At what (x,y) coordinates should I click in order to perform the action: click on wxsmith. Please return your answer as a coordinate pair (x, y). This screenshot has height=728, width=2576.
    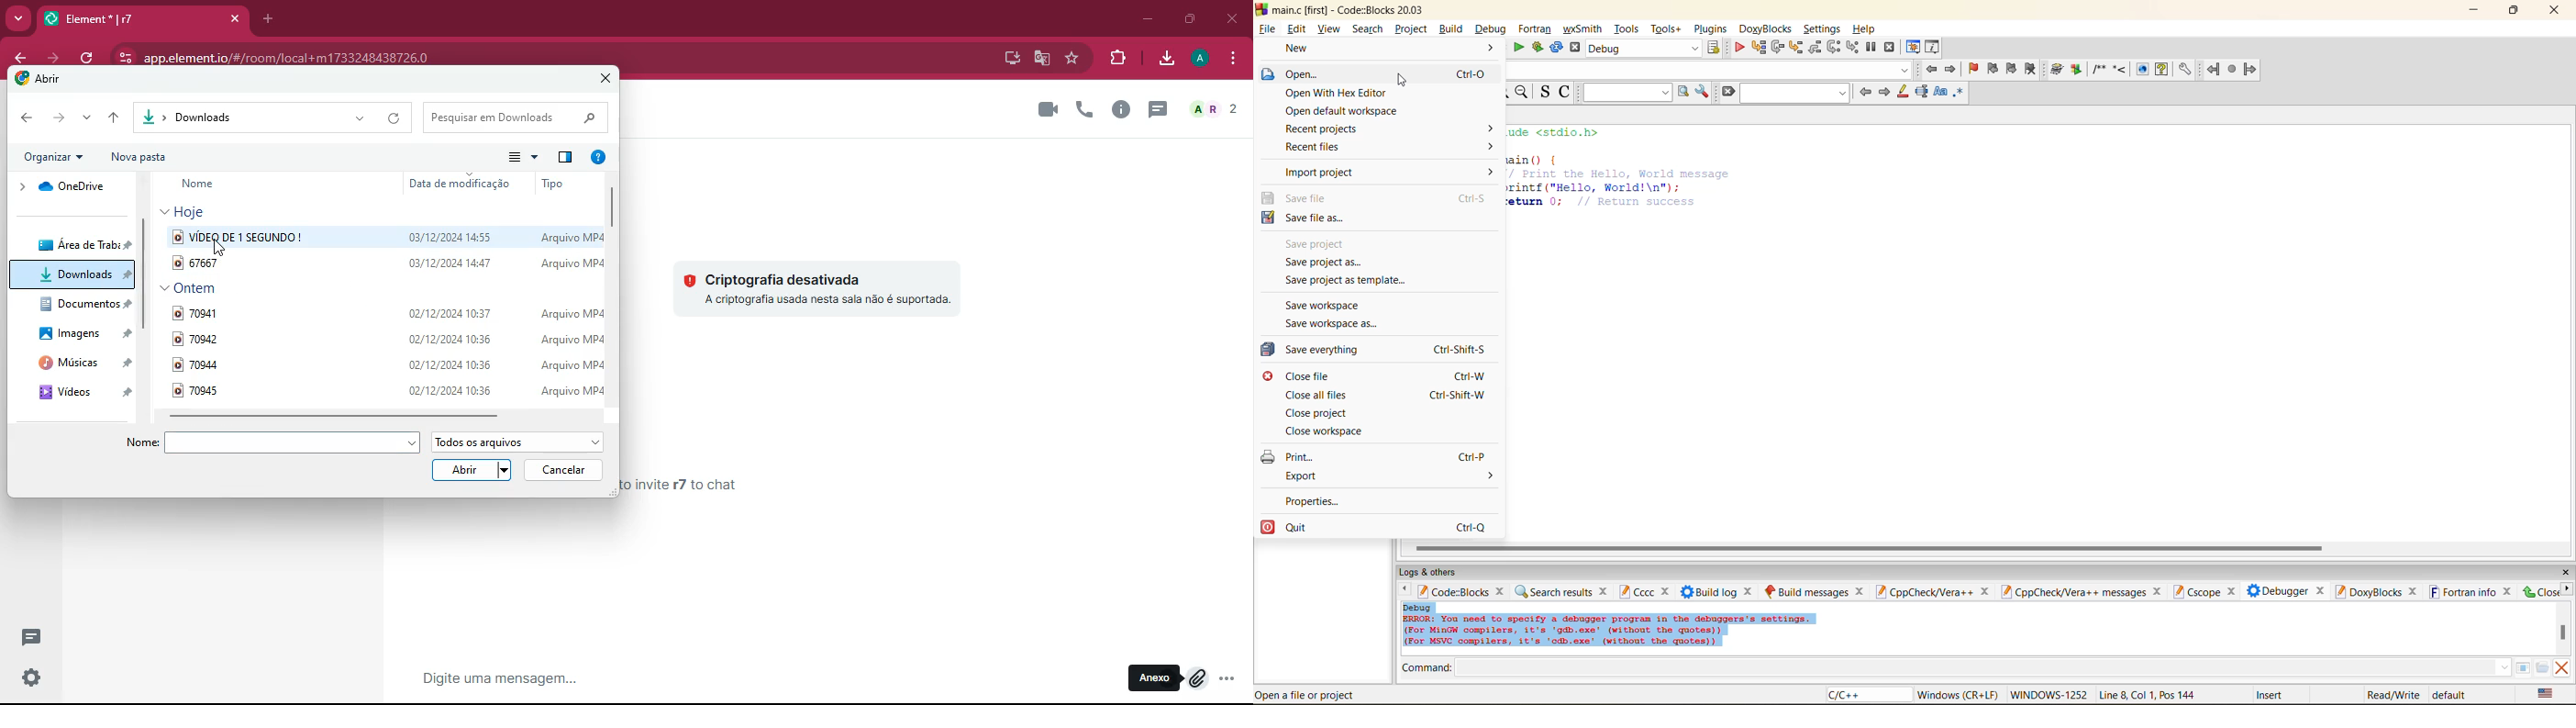
    Looking at the image, I should click on (1583, 29).